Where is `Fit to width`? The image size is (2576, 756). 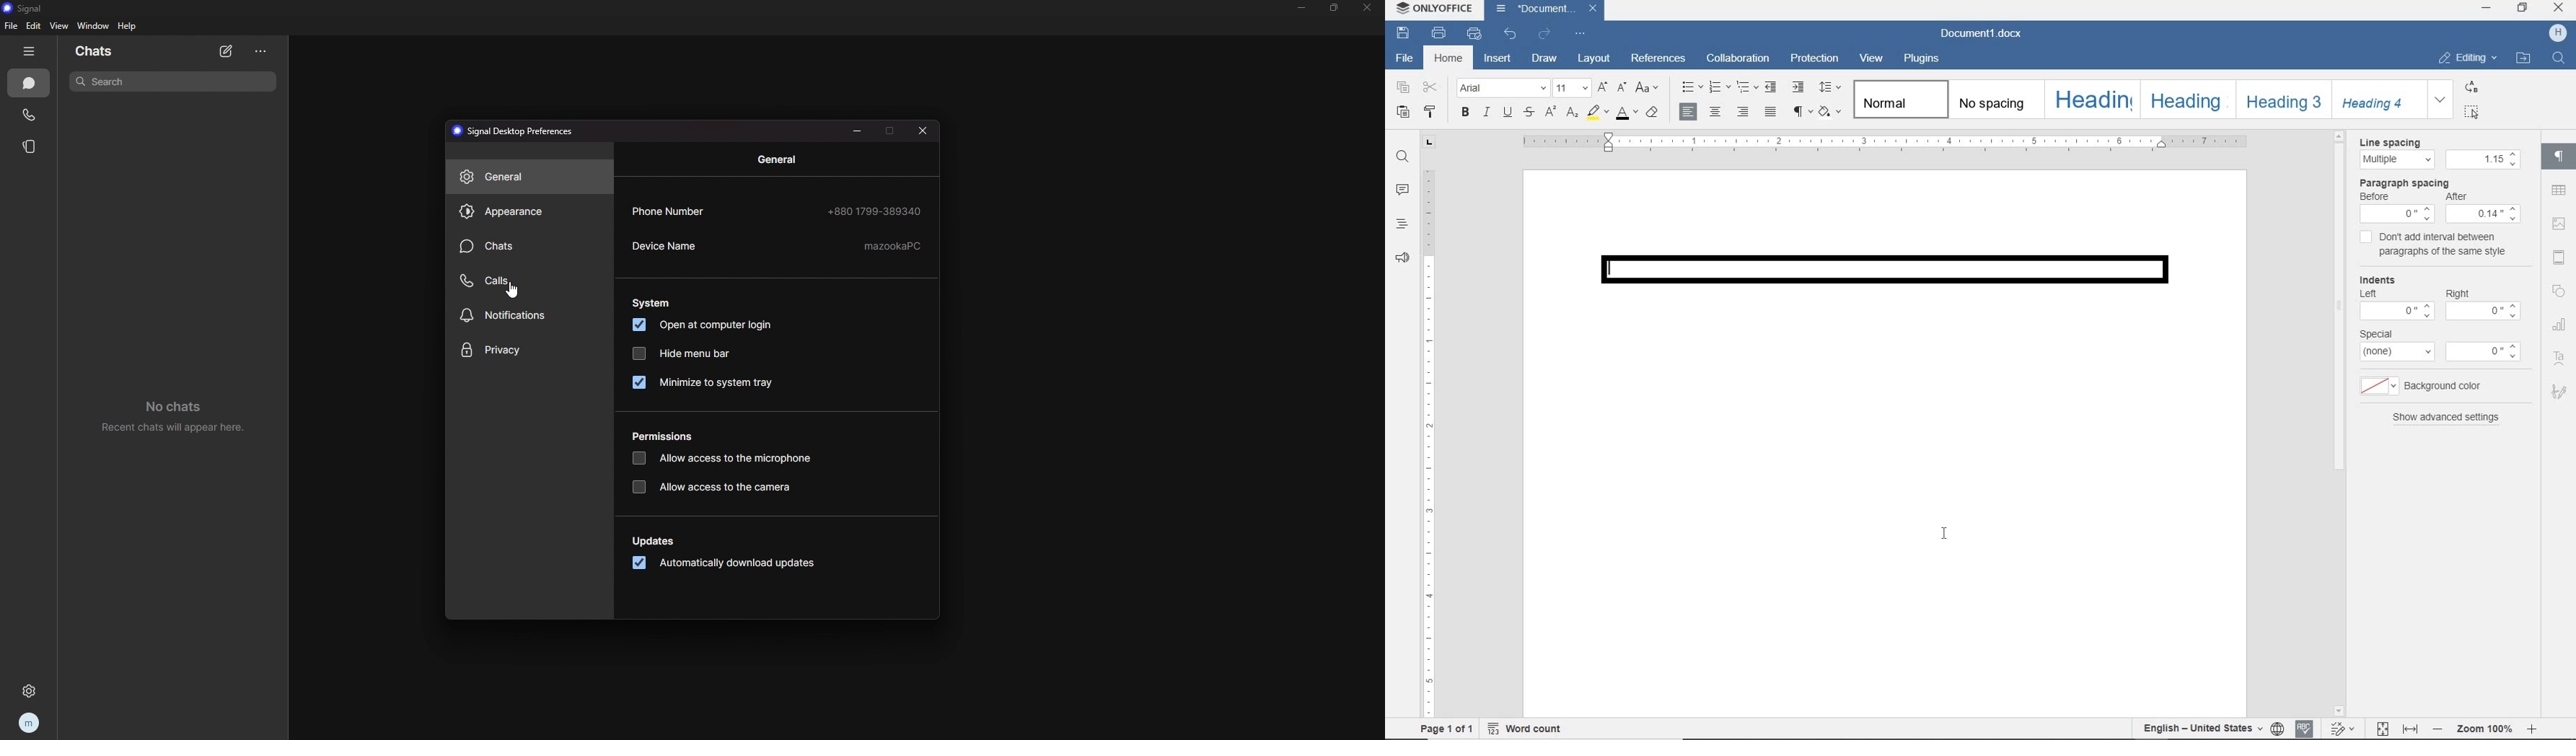
Fit to width is located at coordinates (2412, 729).